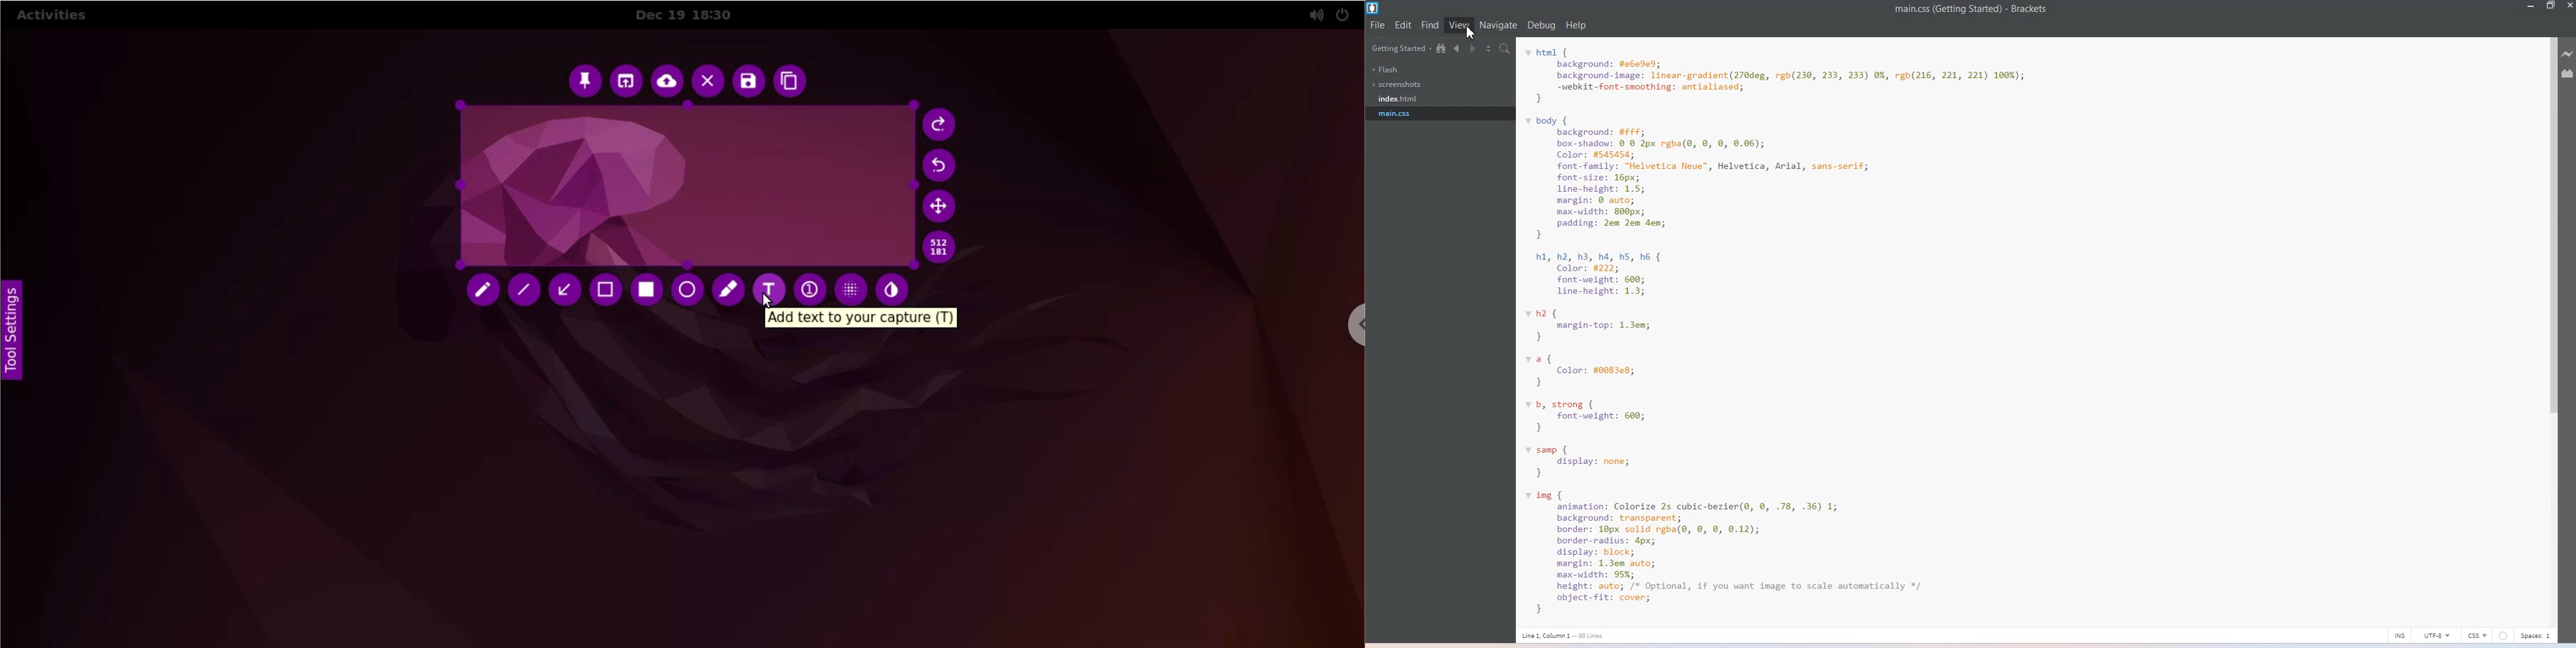  What do you see at coordinates (770, 302) in the screenshot?
I see `cursor` at bounding box center [770, 302].